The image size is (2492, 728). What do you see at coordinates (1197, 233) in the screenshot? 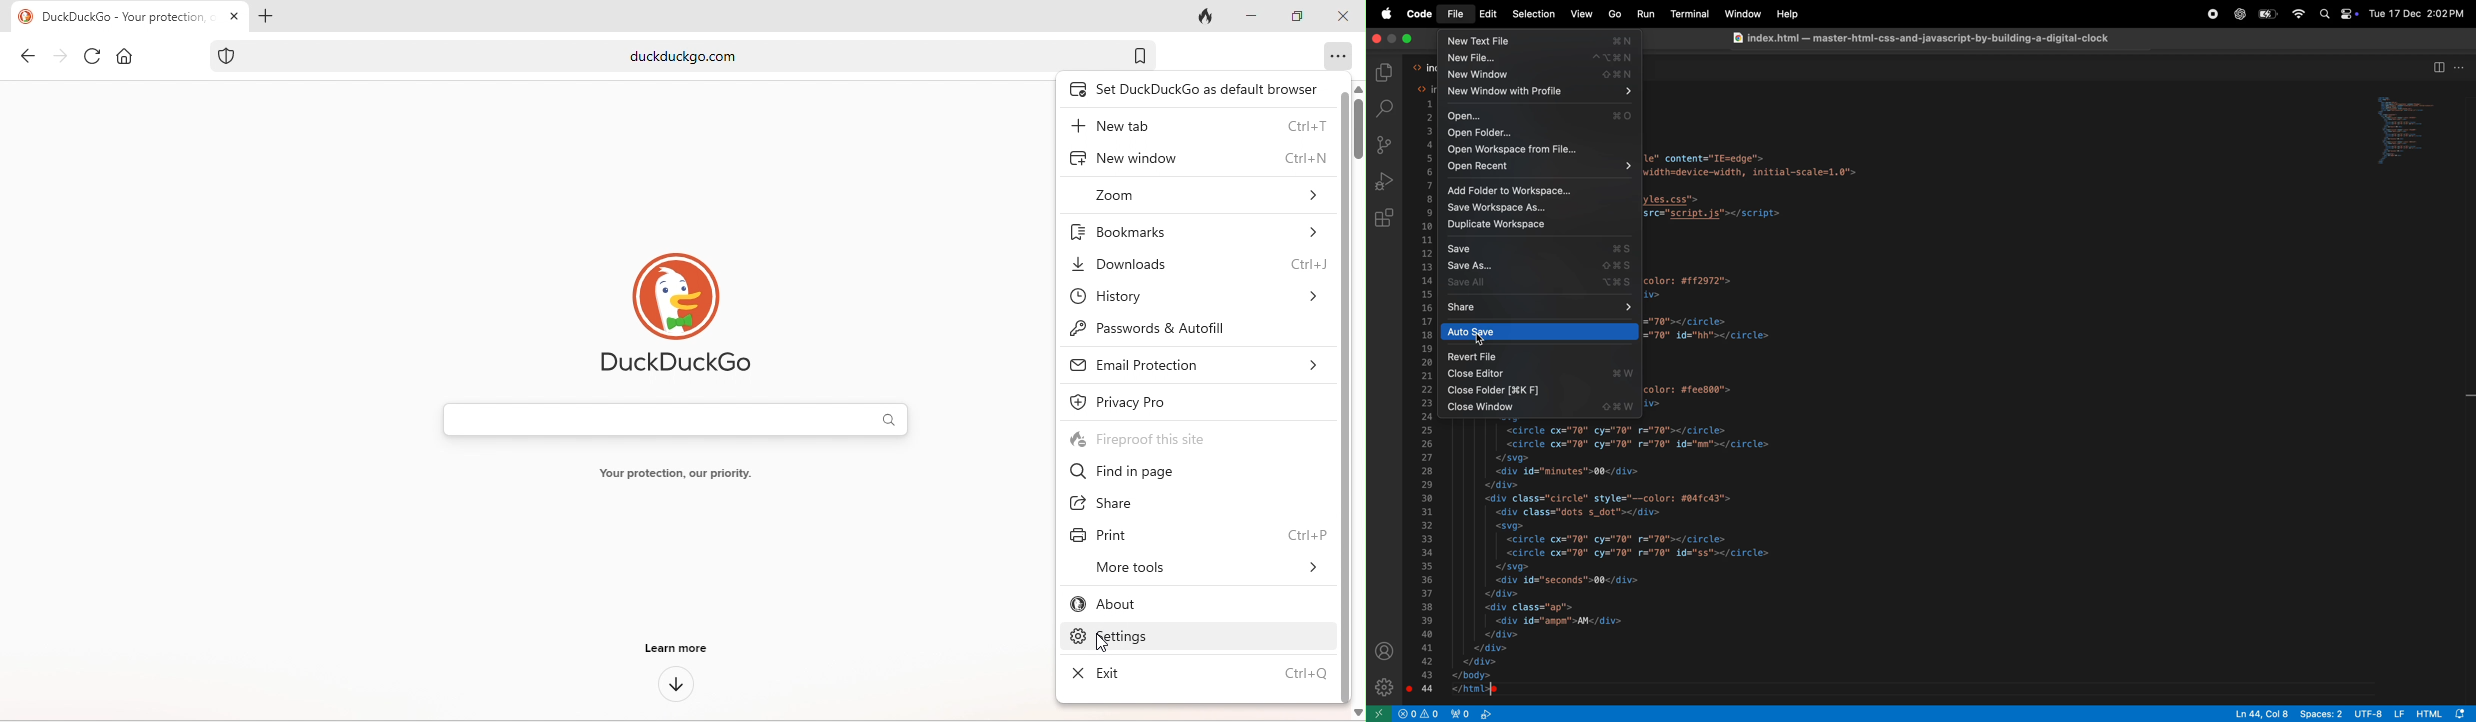
I see `bookmarks` at bounding box center [1197, 233].